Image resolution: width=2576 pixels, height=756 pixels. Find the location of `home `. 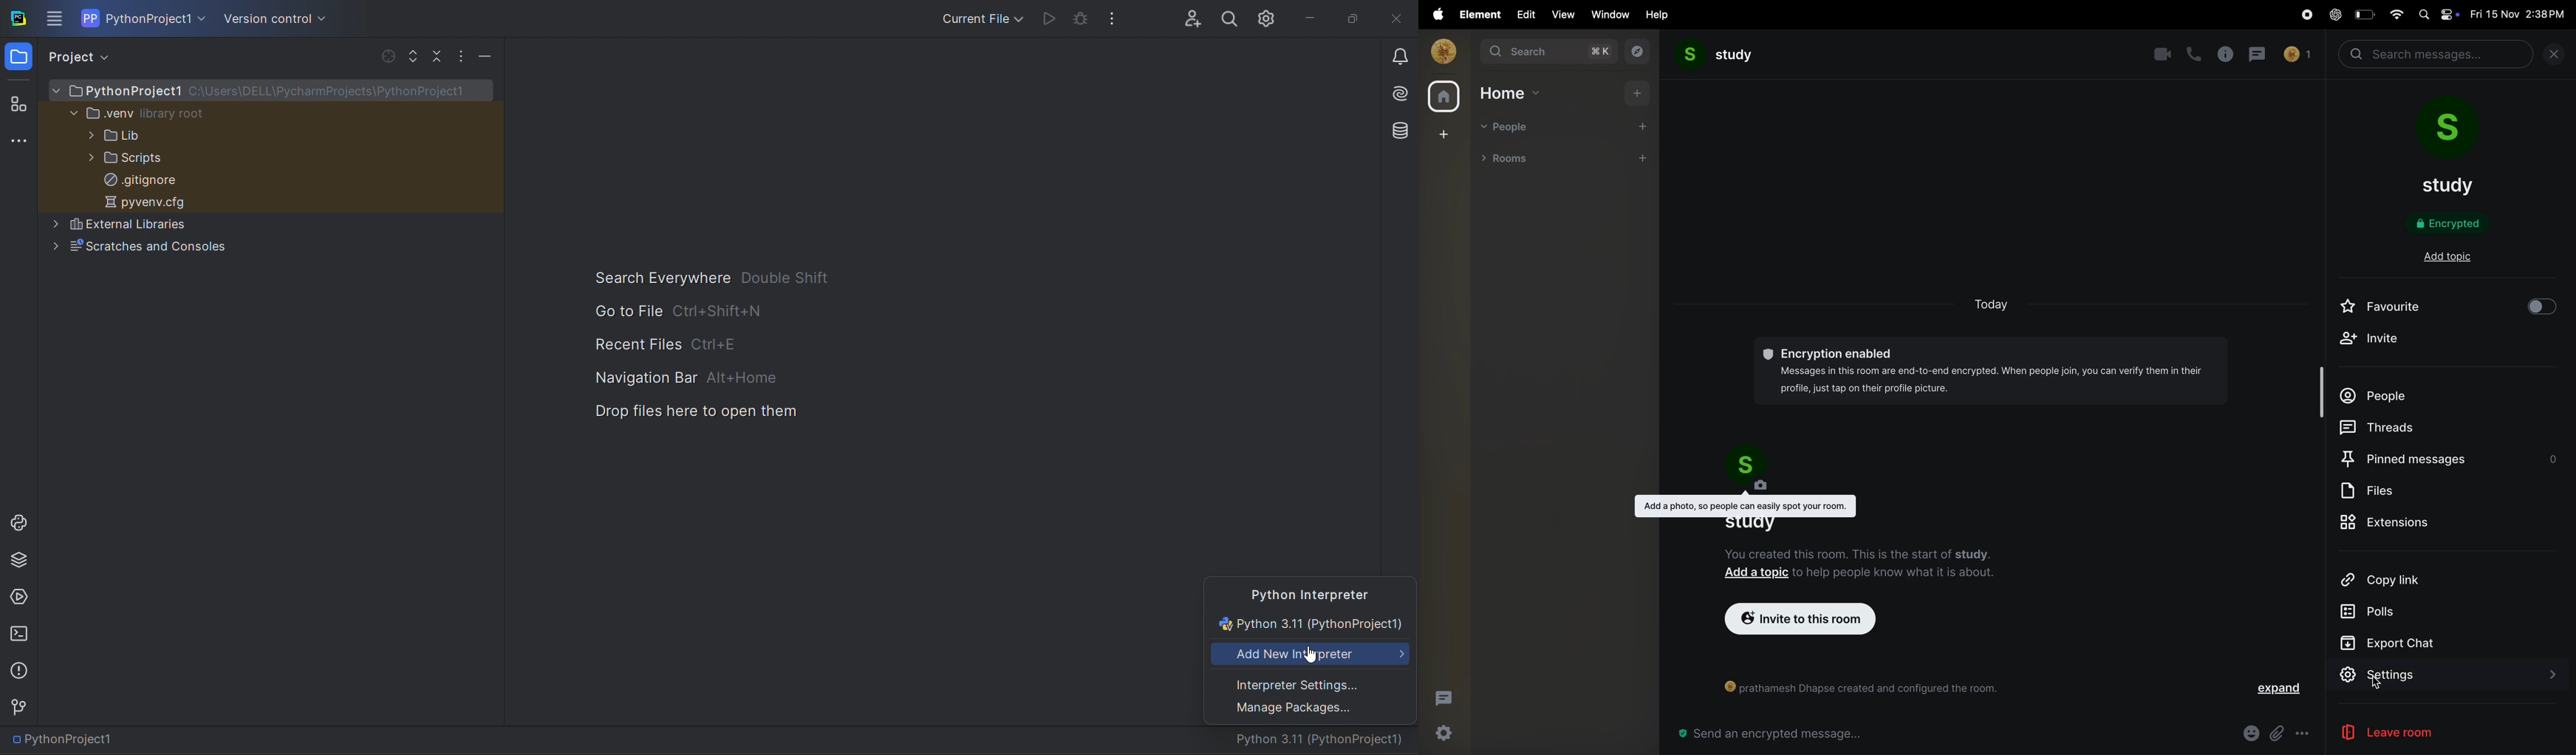

home  is located at coordinates (1443, 98).